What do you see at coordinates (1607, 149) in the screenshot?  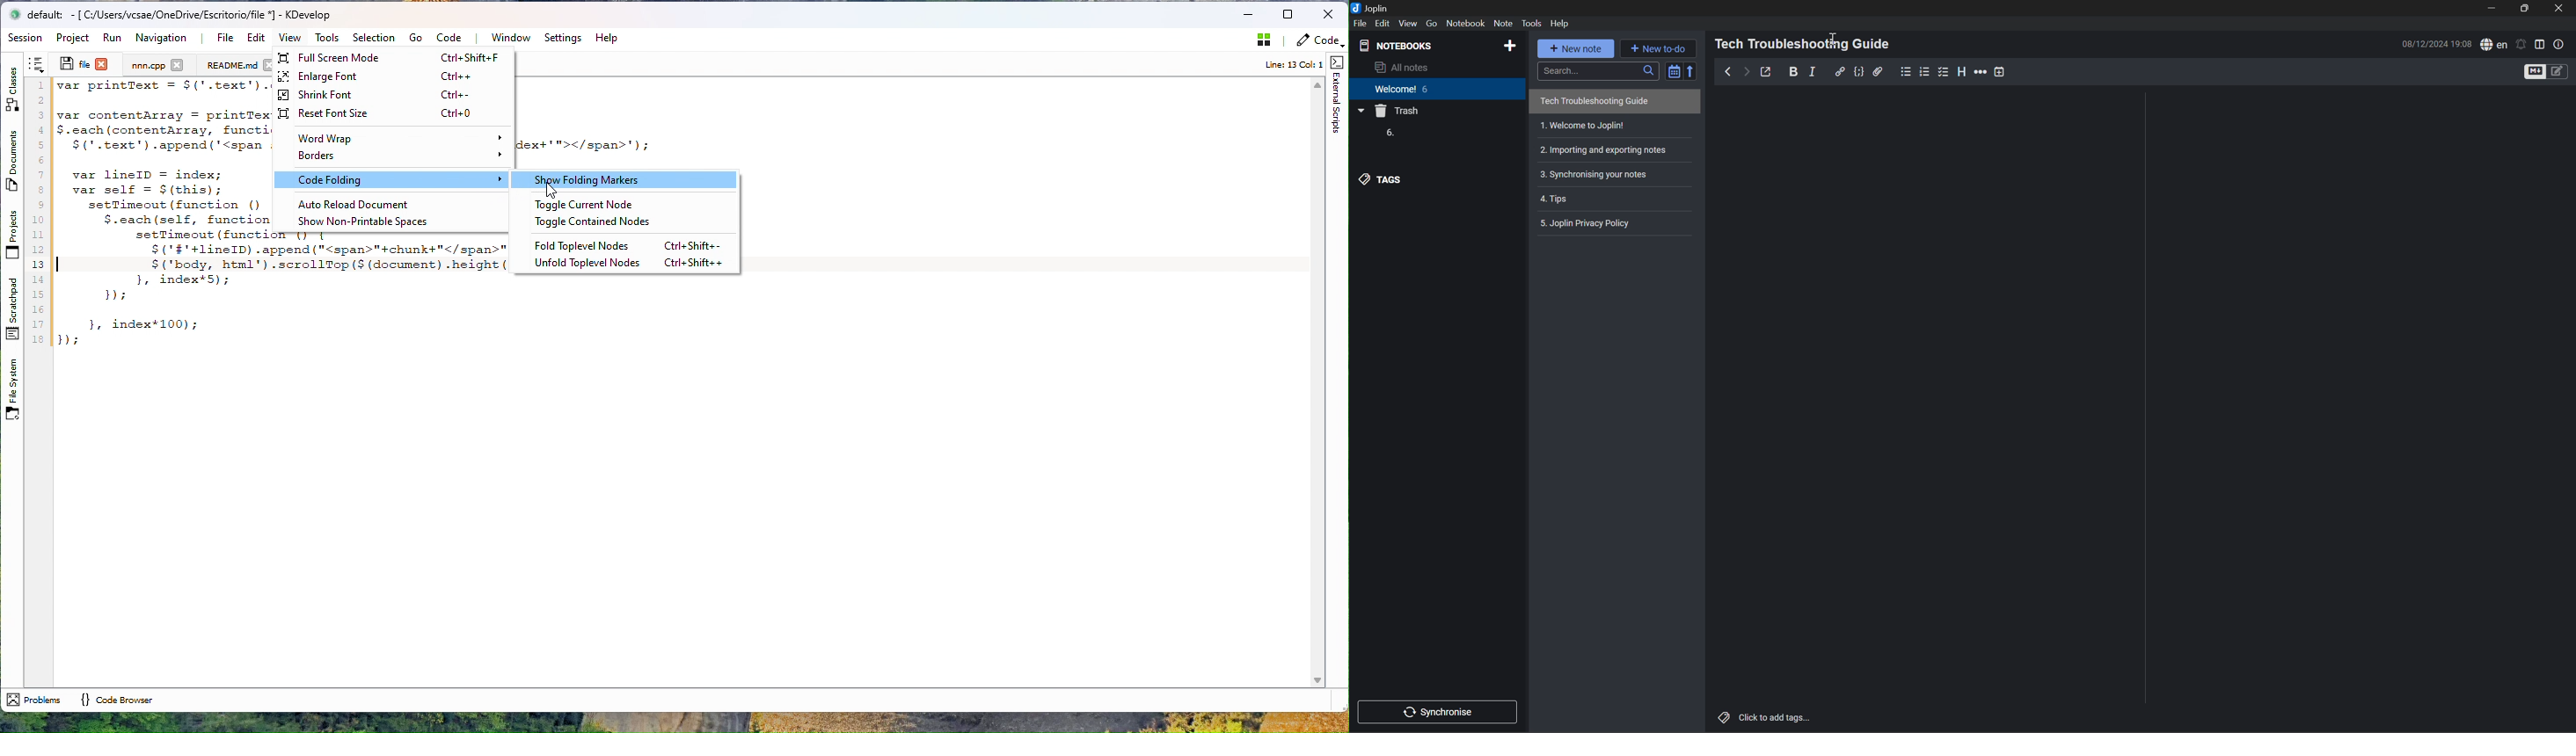 I see `Importing and exporting notes` at bounding box center [1607, 149].